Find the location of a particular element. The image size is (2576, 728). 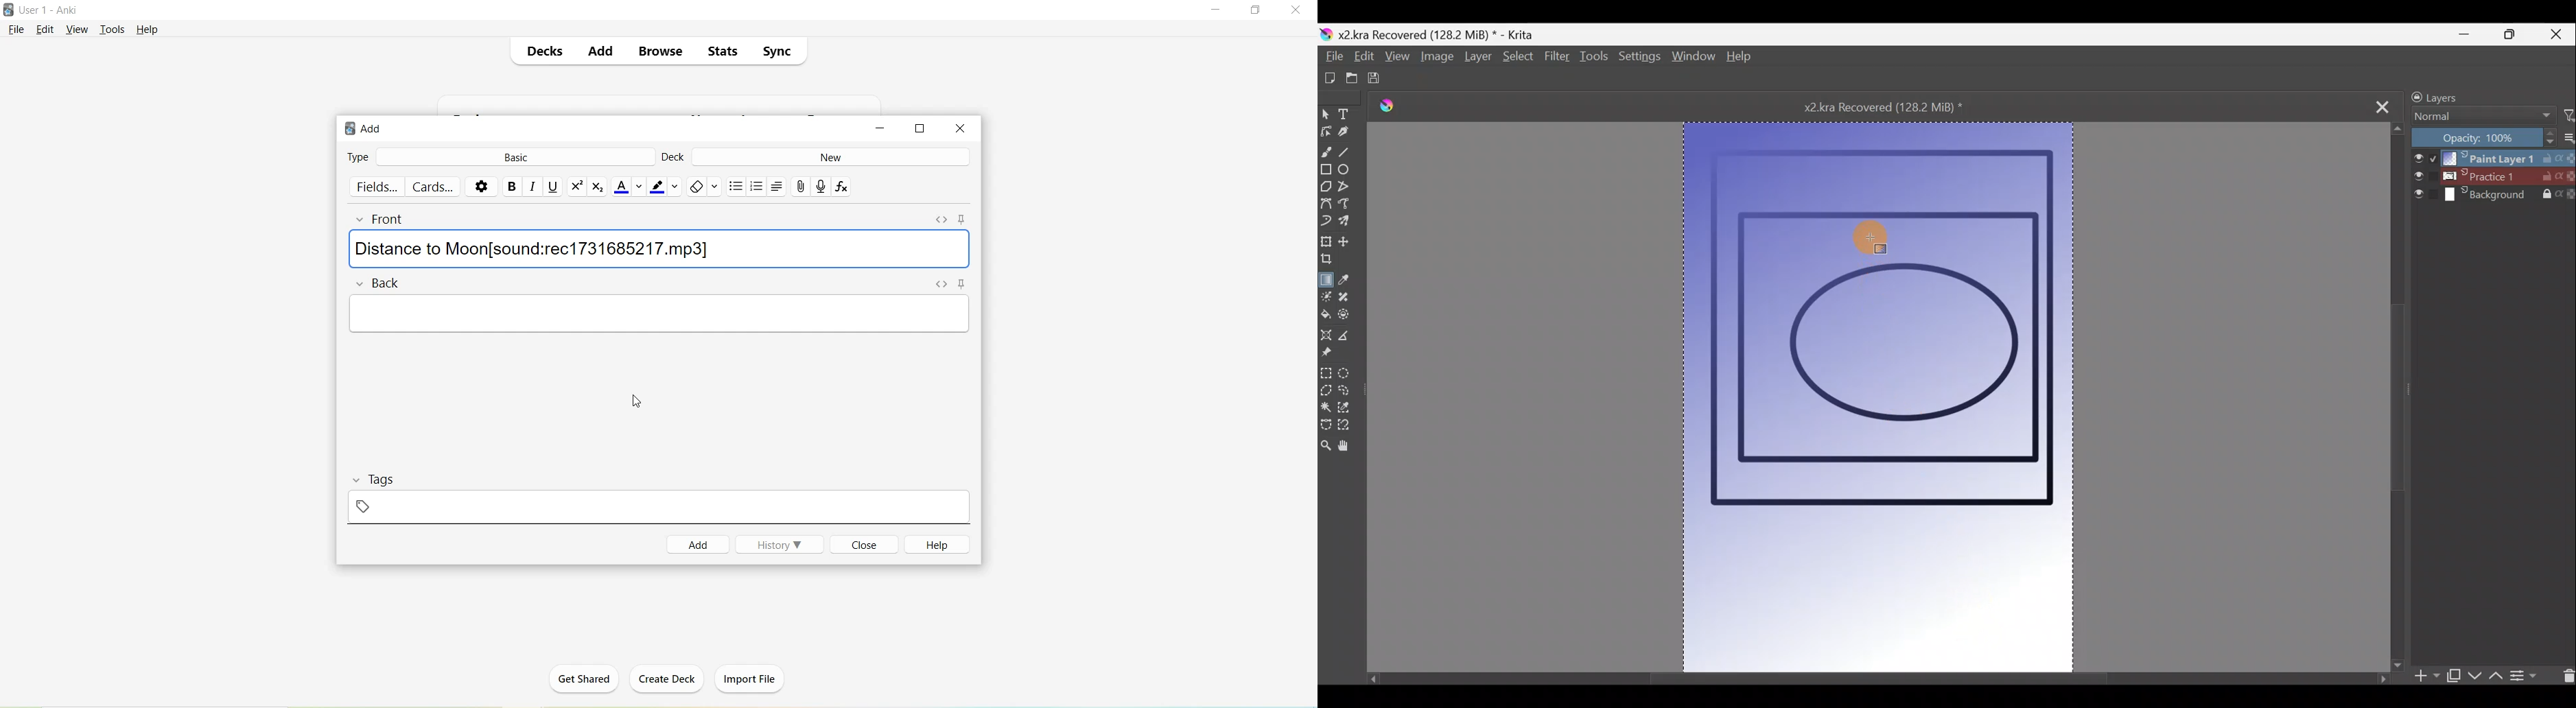

New is located at coordinates (831, 157).